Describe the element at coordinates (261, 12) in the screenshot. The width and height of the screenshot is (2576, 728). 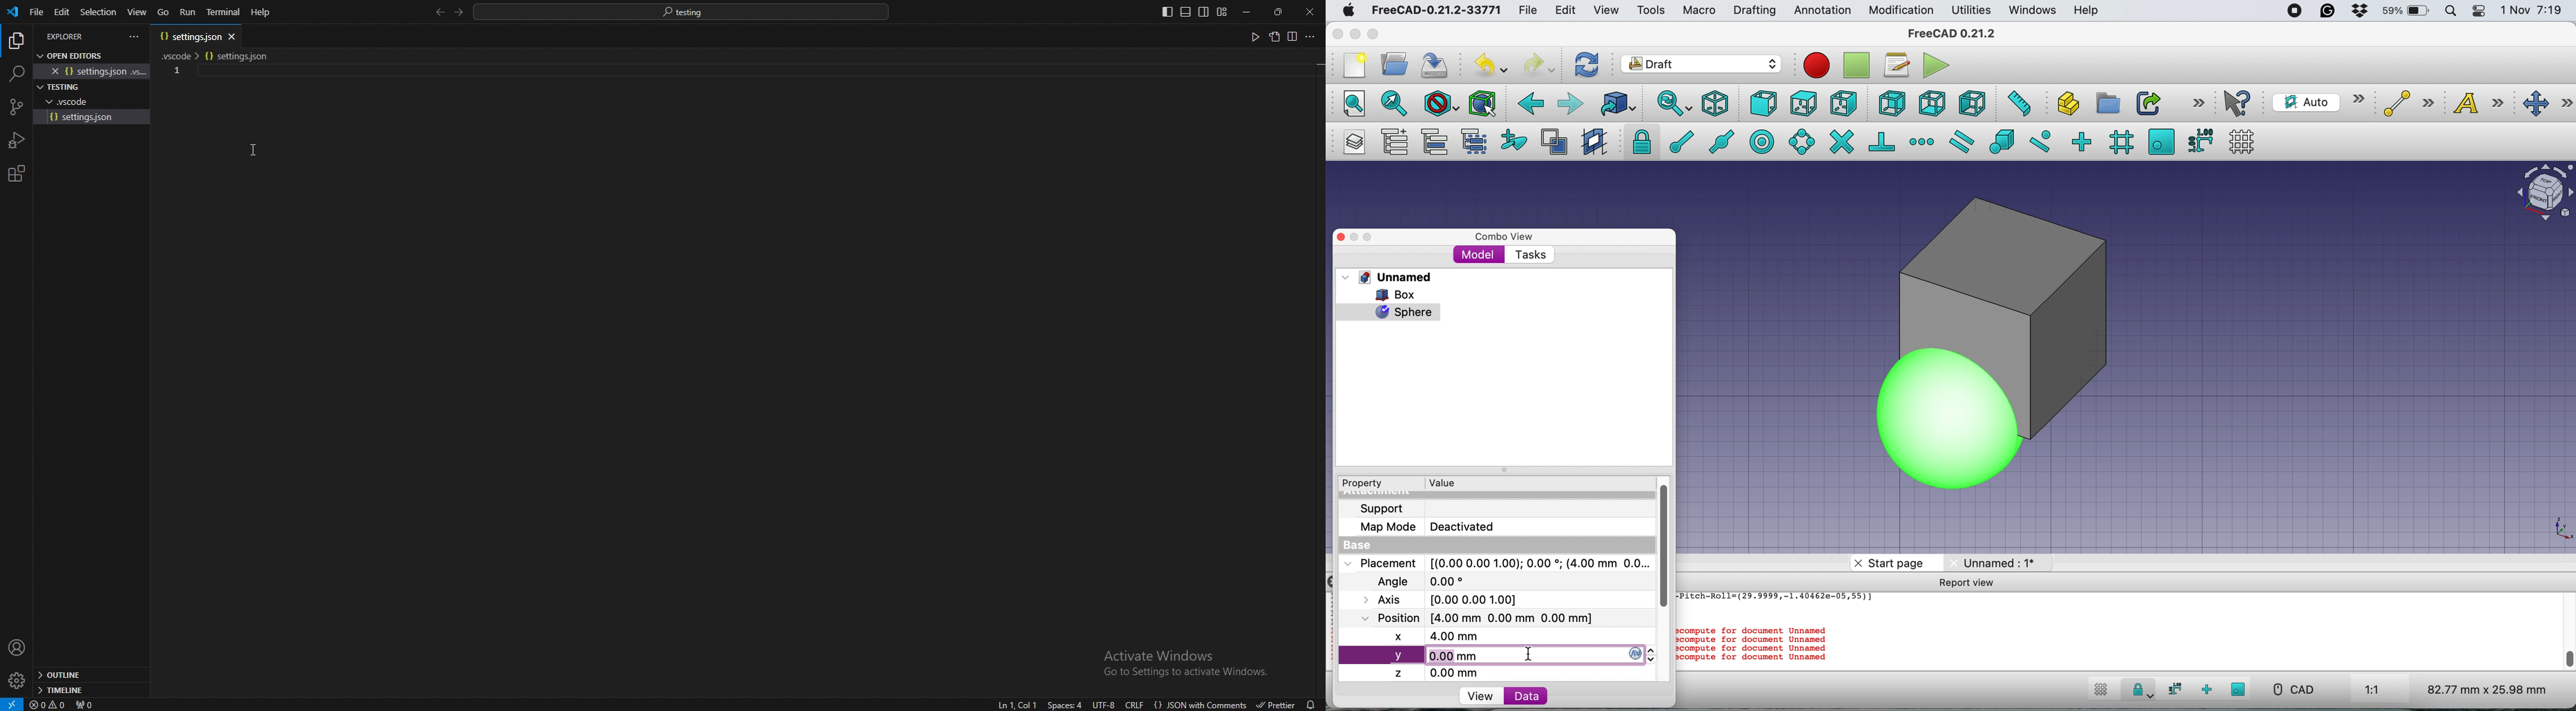
I see `help` at that location.